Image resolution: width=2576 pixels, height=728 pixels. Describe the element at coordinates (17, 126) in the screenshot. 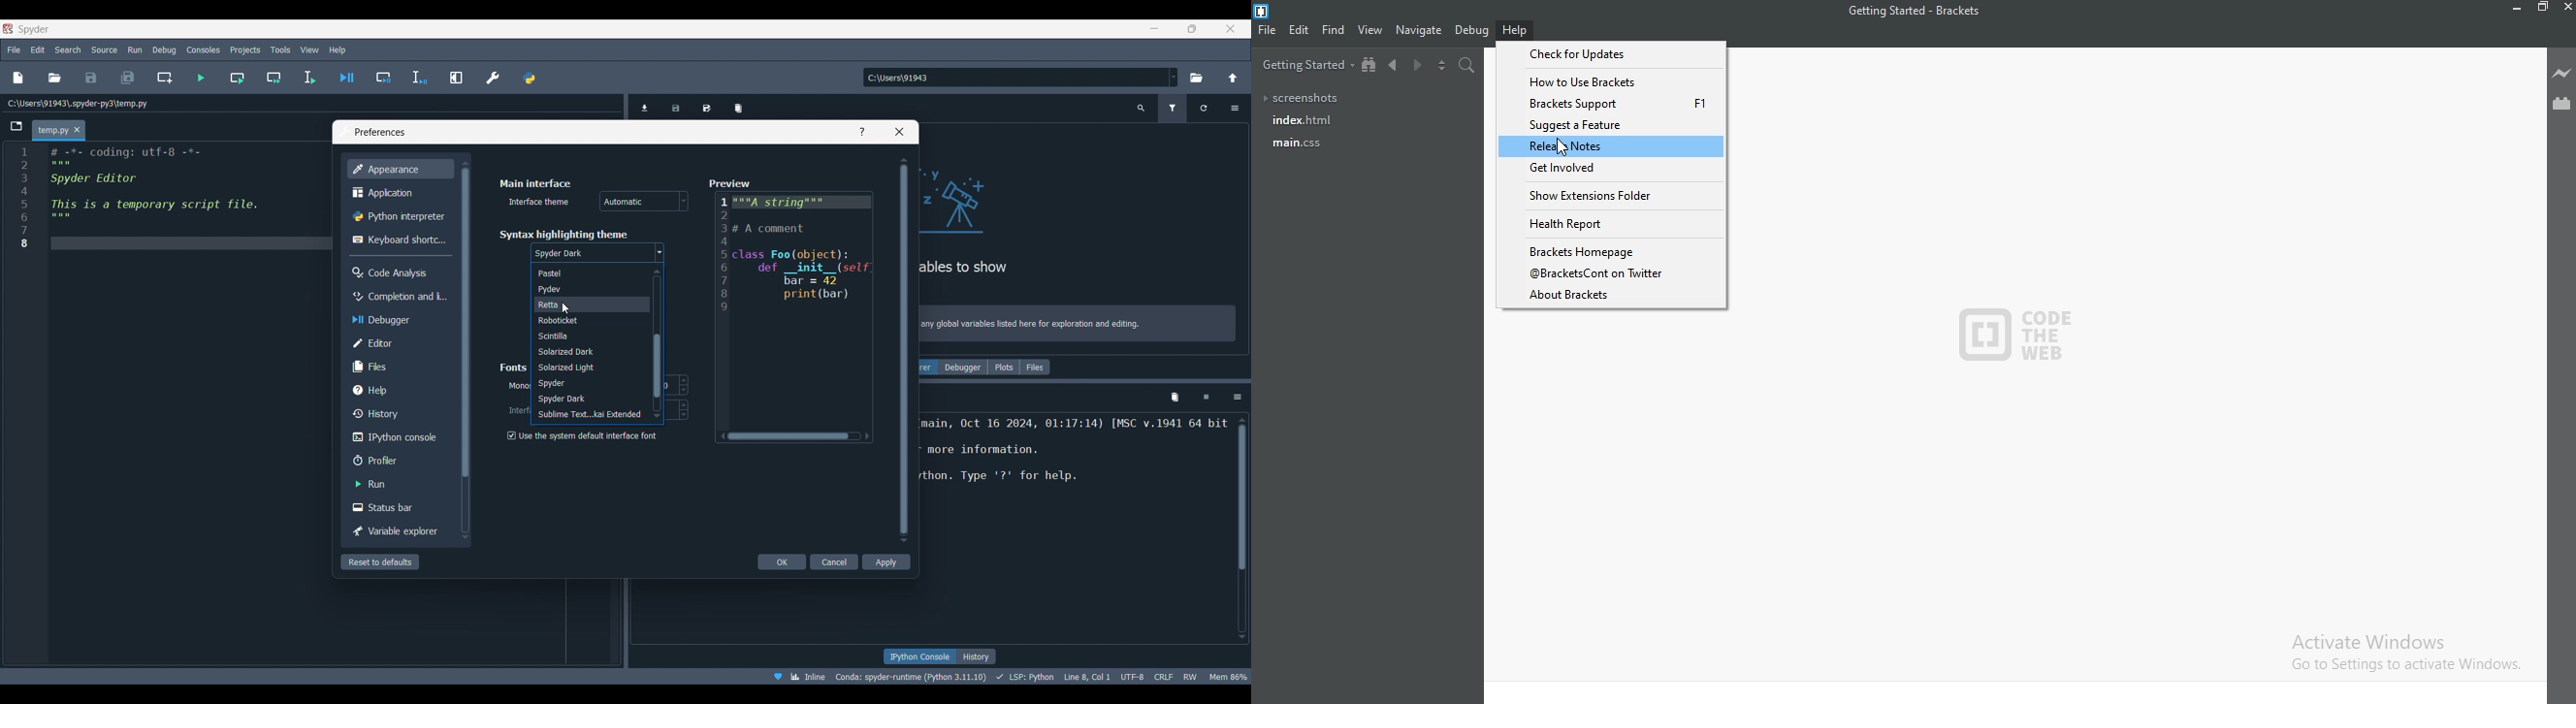

I see `Browse tabs` at that location.